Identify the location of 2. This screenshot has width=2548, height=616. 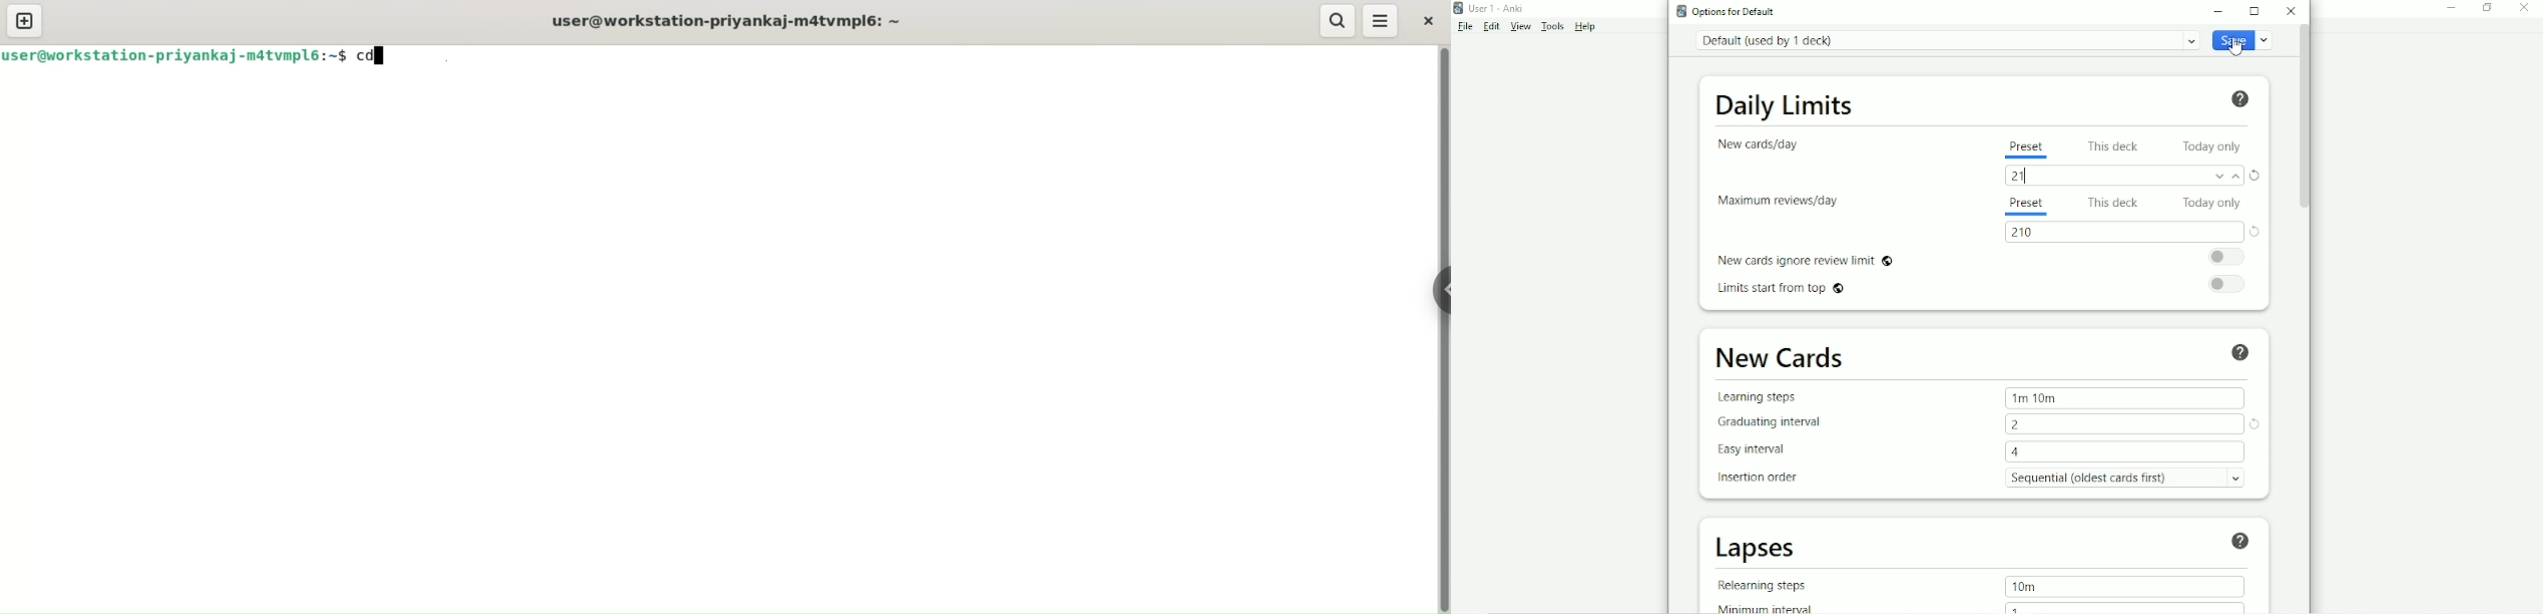
(2017, 426).